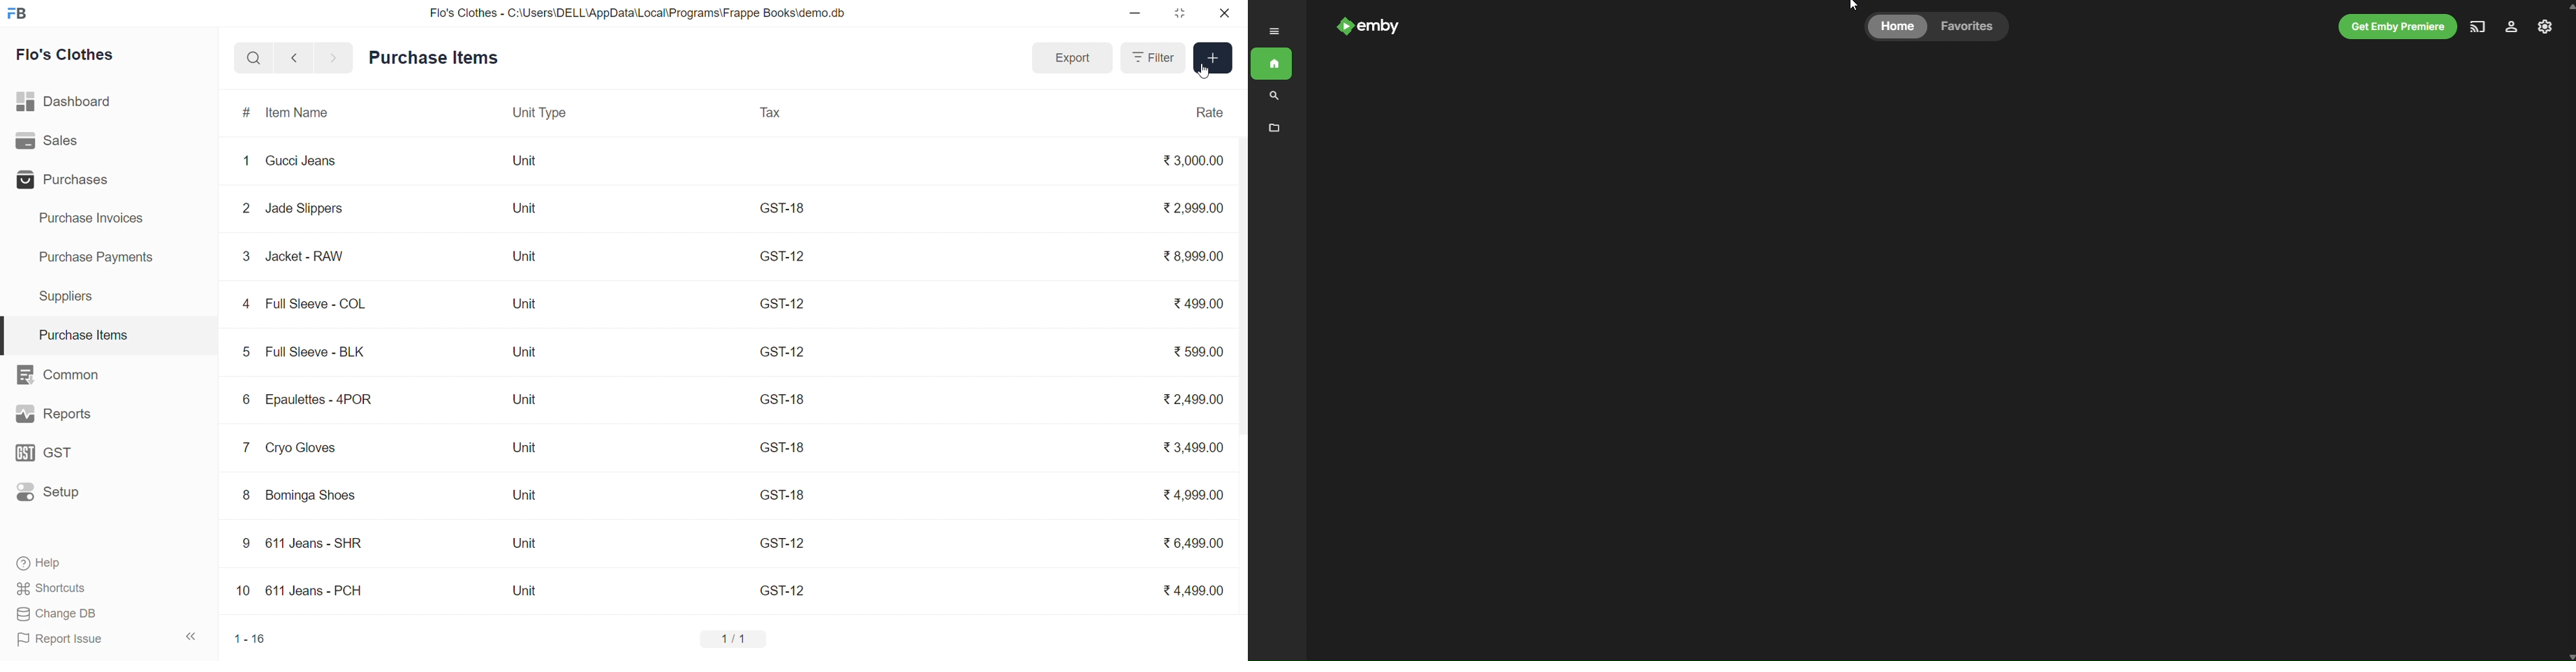 This screenshot has height=672, width=2576. Describe the element at coordinates (1189, 448) in the screenshot. I see `₹3,499.00` at that location.